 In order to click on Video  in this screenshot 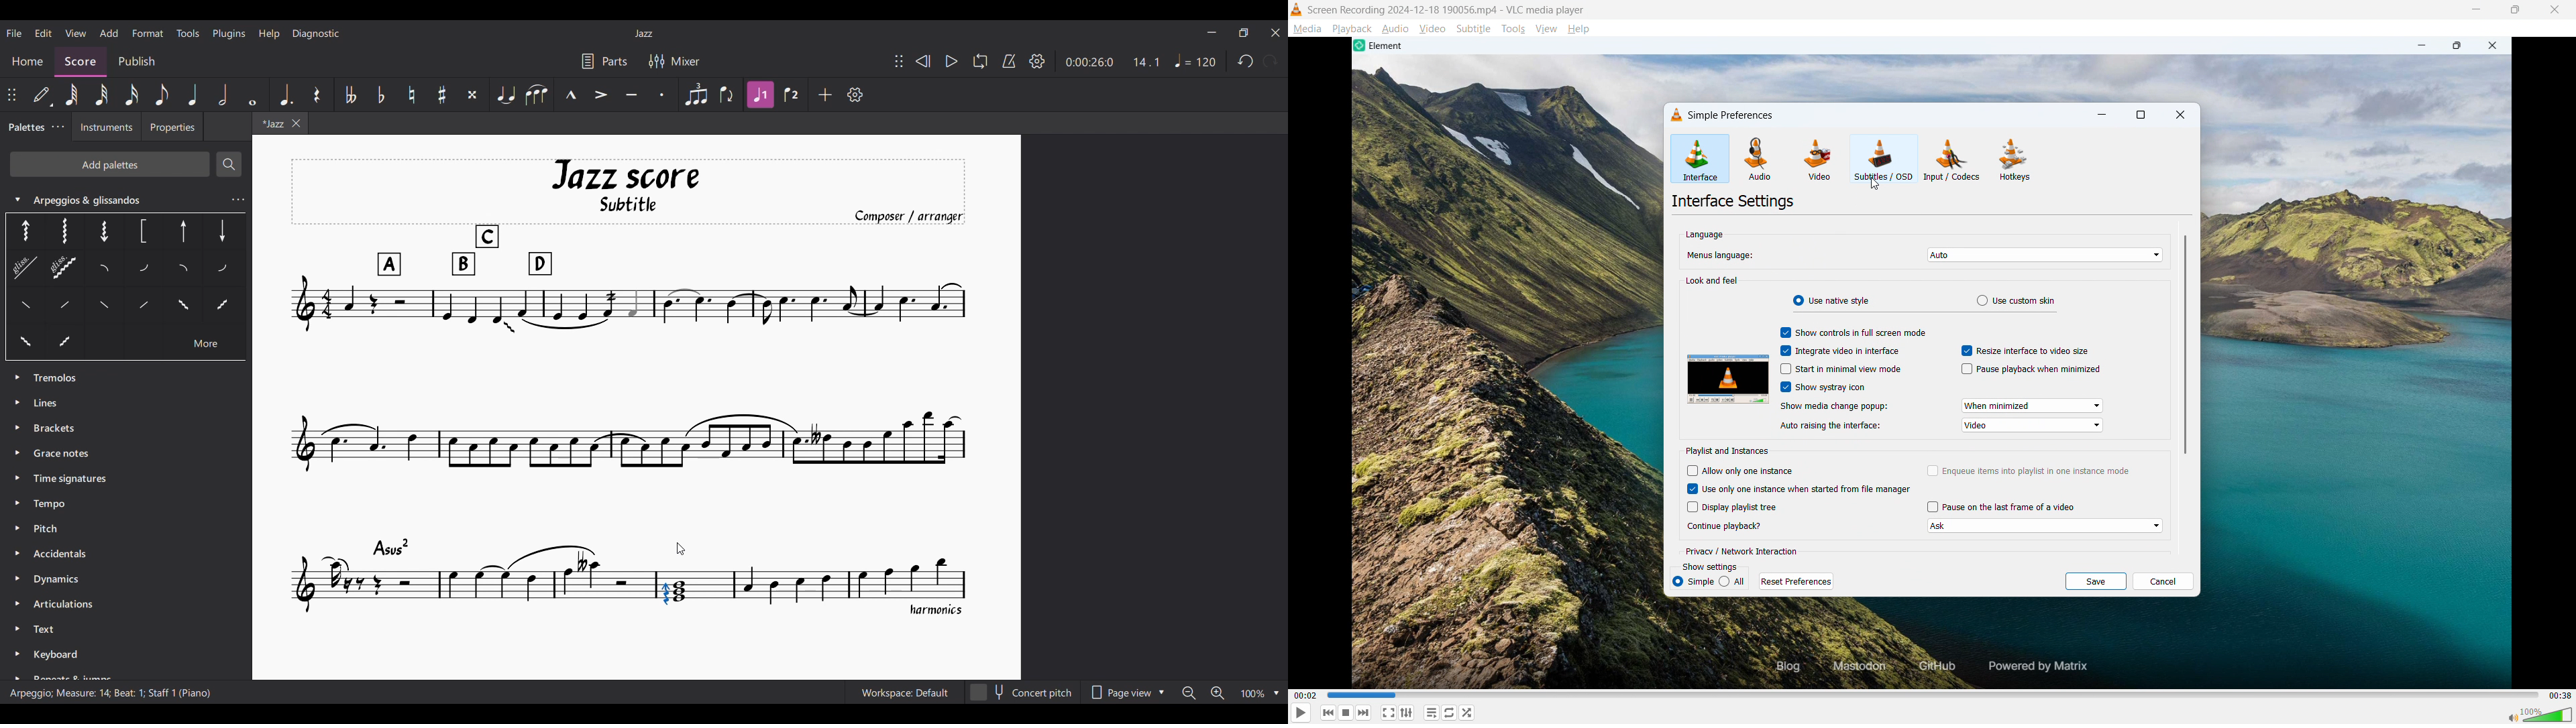, I will do `click(1433, 29)`.